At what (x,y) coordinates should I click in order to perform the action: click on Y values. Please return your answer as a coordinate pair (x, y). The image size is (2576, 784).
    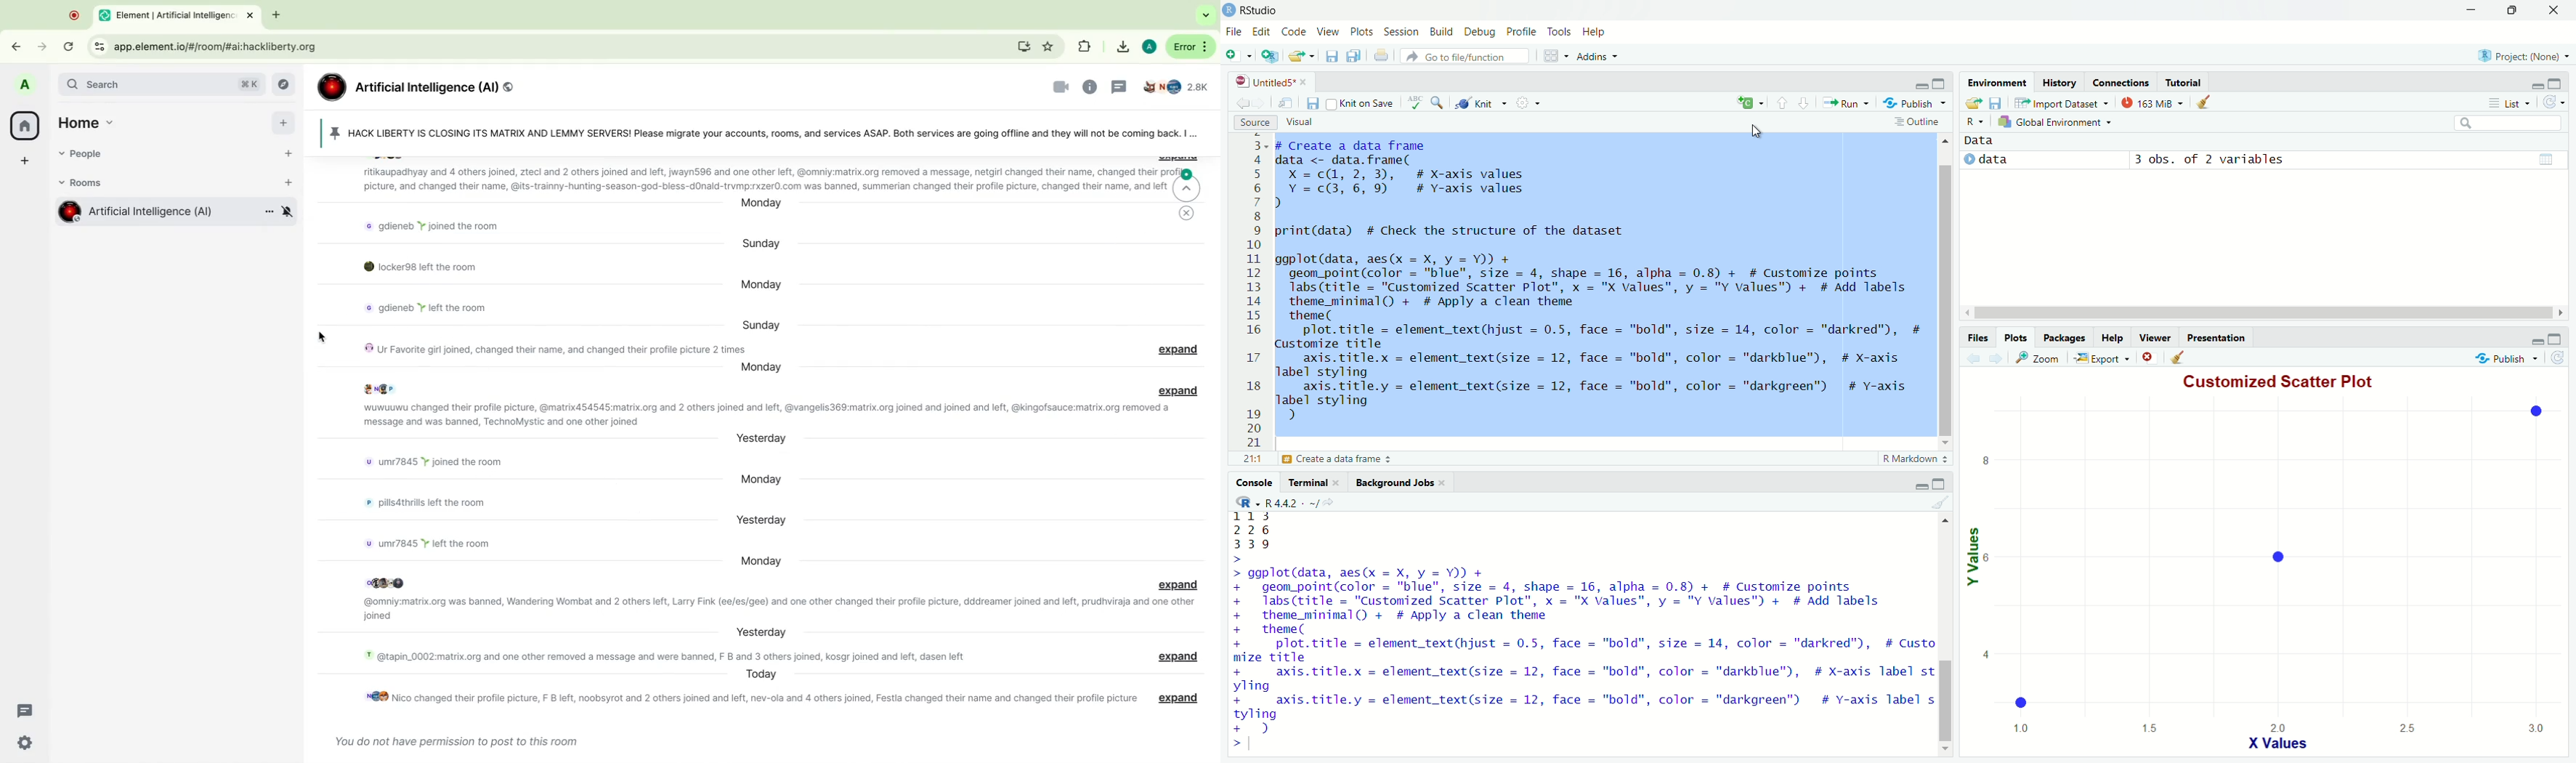
    Looking at the image, I should click on (1983, 569).